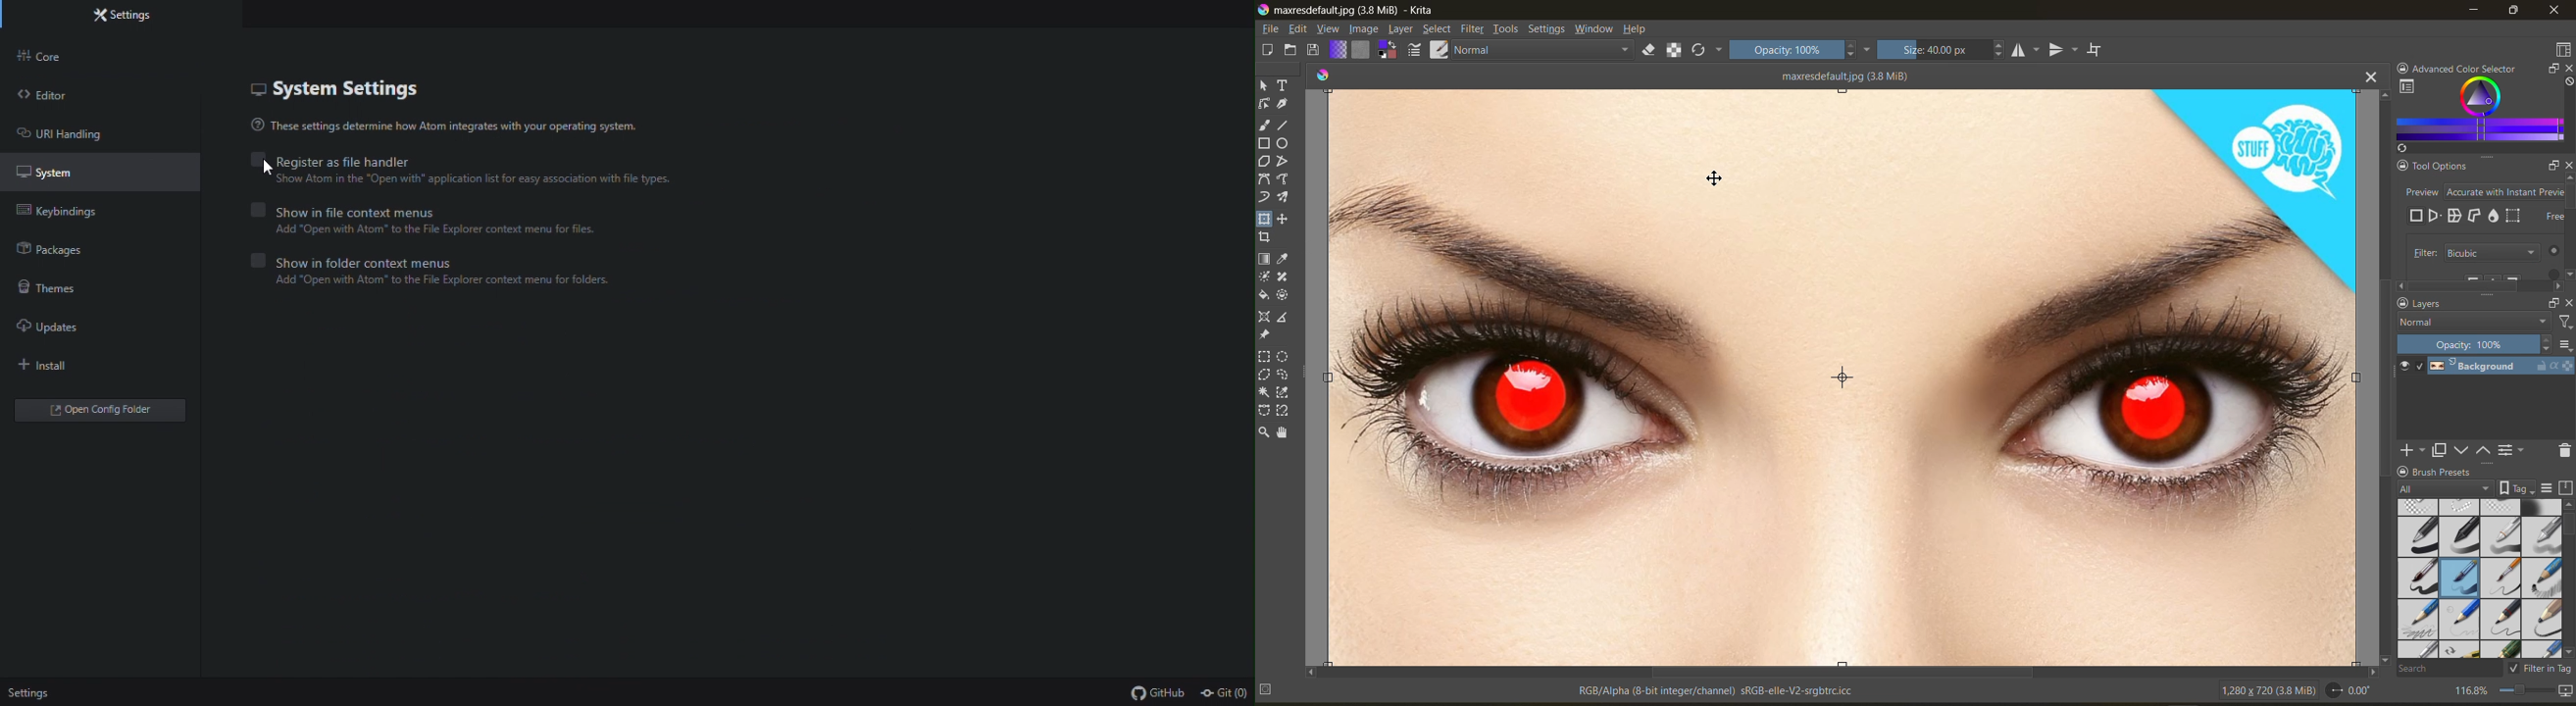 This screenshot has height=728, width=2576. What do you see at coordinates (2368, 78) in the screenshot?
I see `close tab` at bounding box center [2368, 78].